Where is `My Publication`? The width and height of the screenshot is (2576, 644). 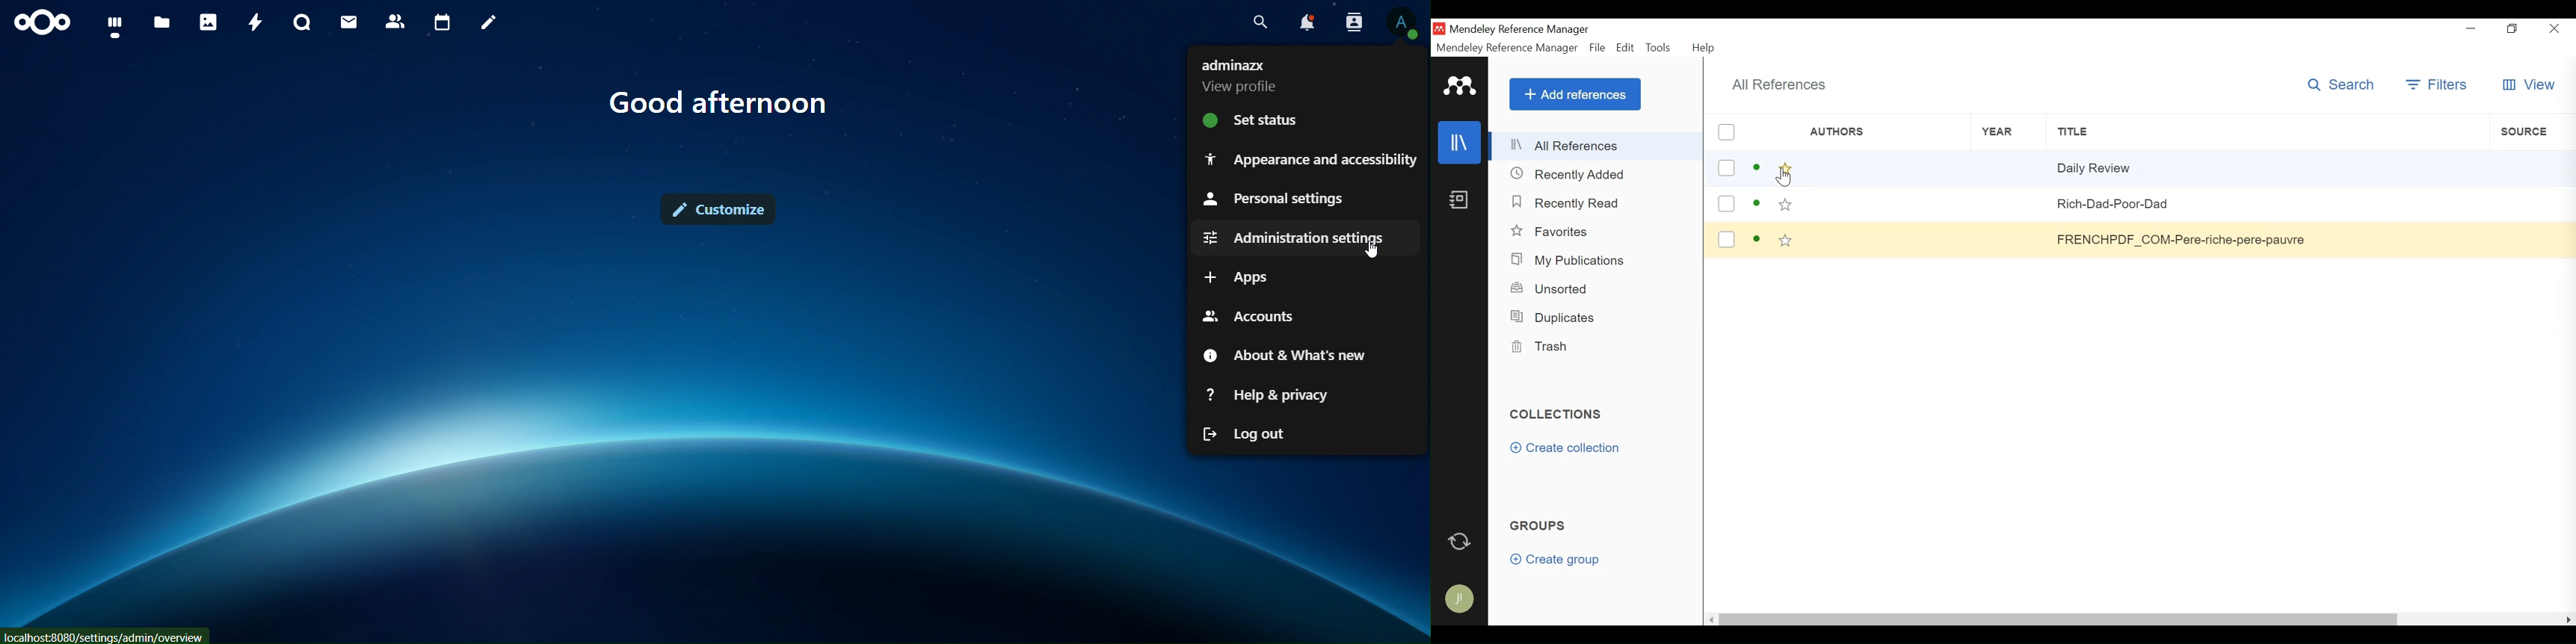
My Publication is located at coordinates (1571, 261).